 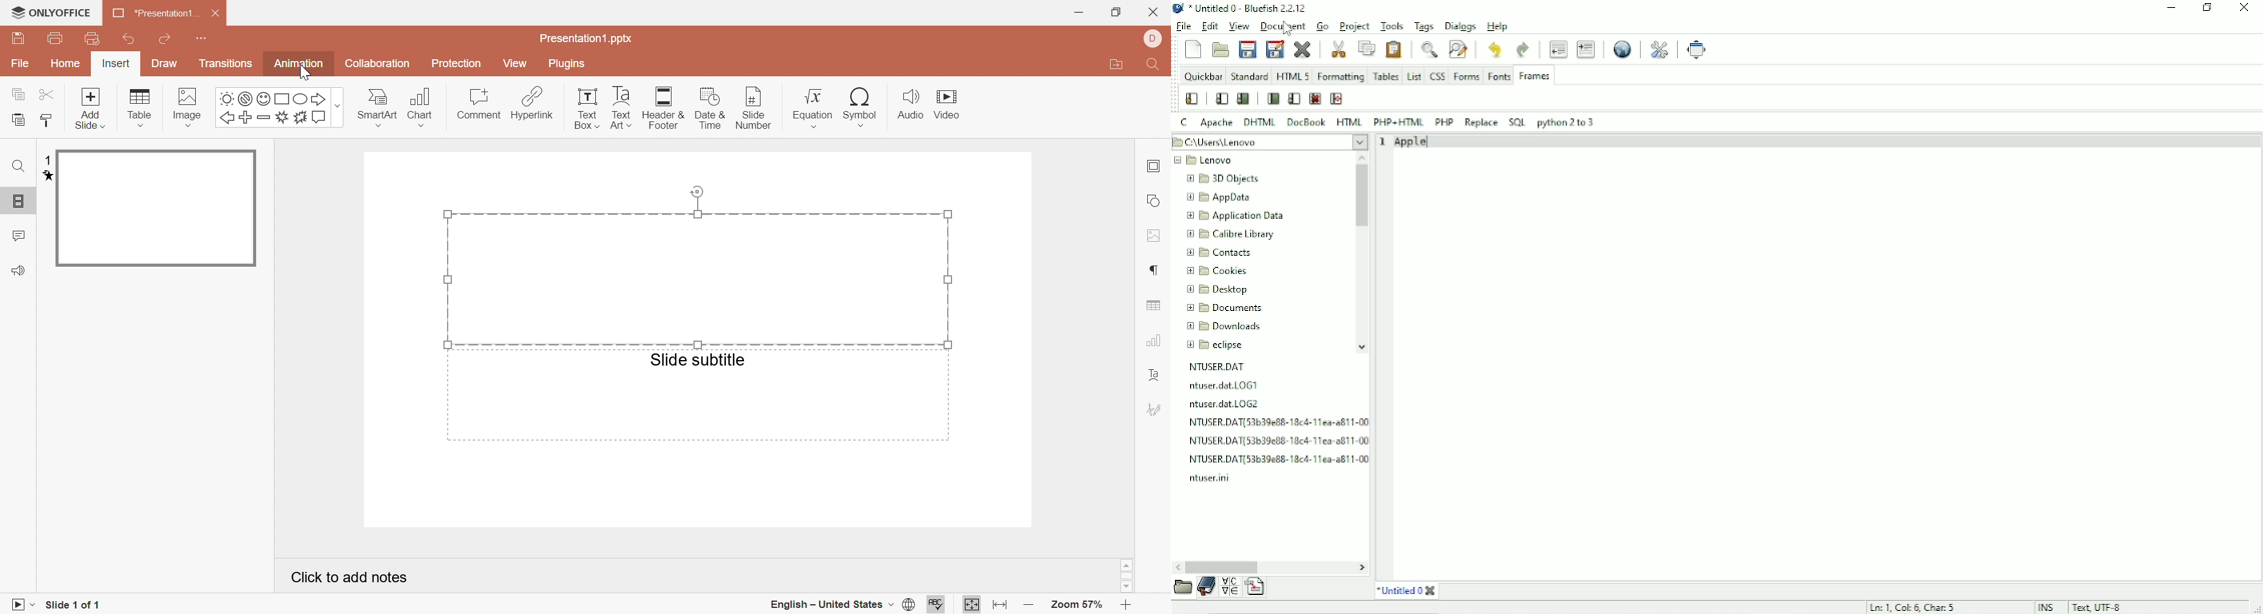 I want to click on Cut, so click(x=1339, y=48).